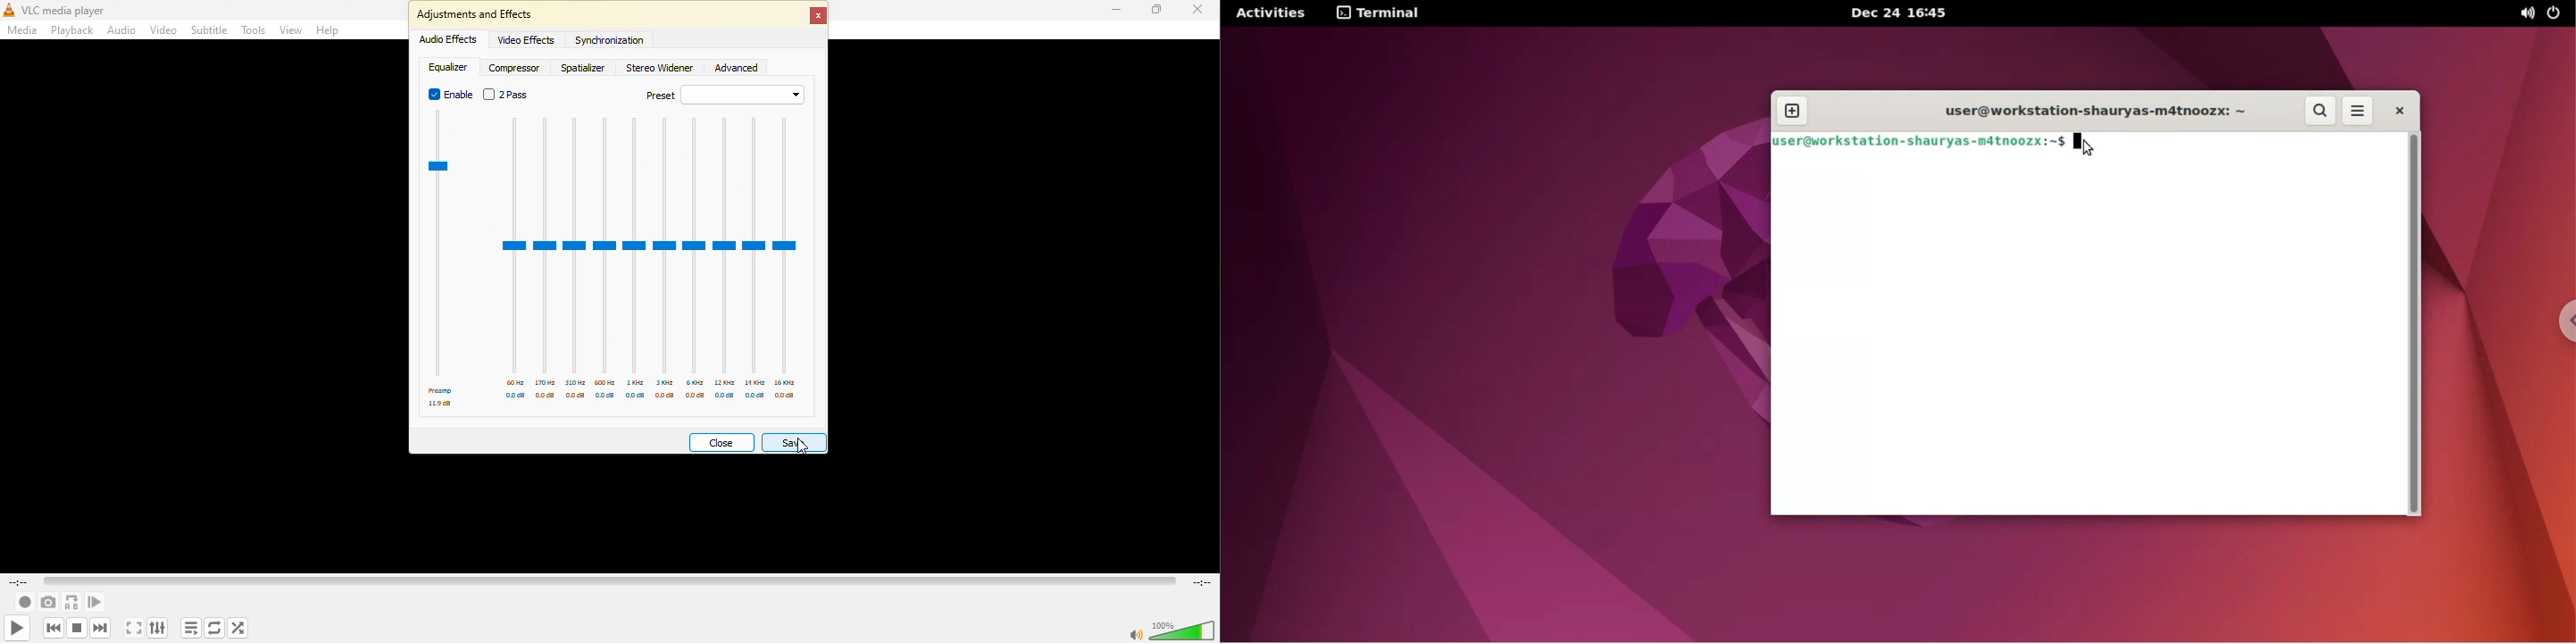  Describe the element at coordinates (516, 396) in the screenshot. I see `db` at that location.